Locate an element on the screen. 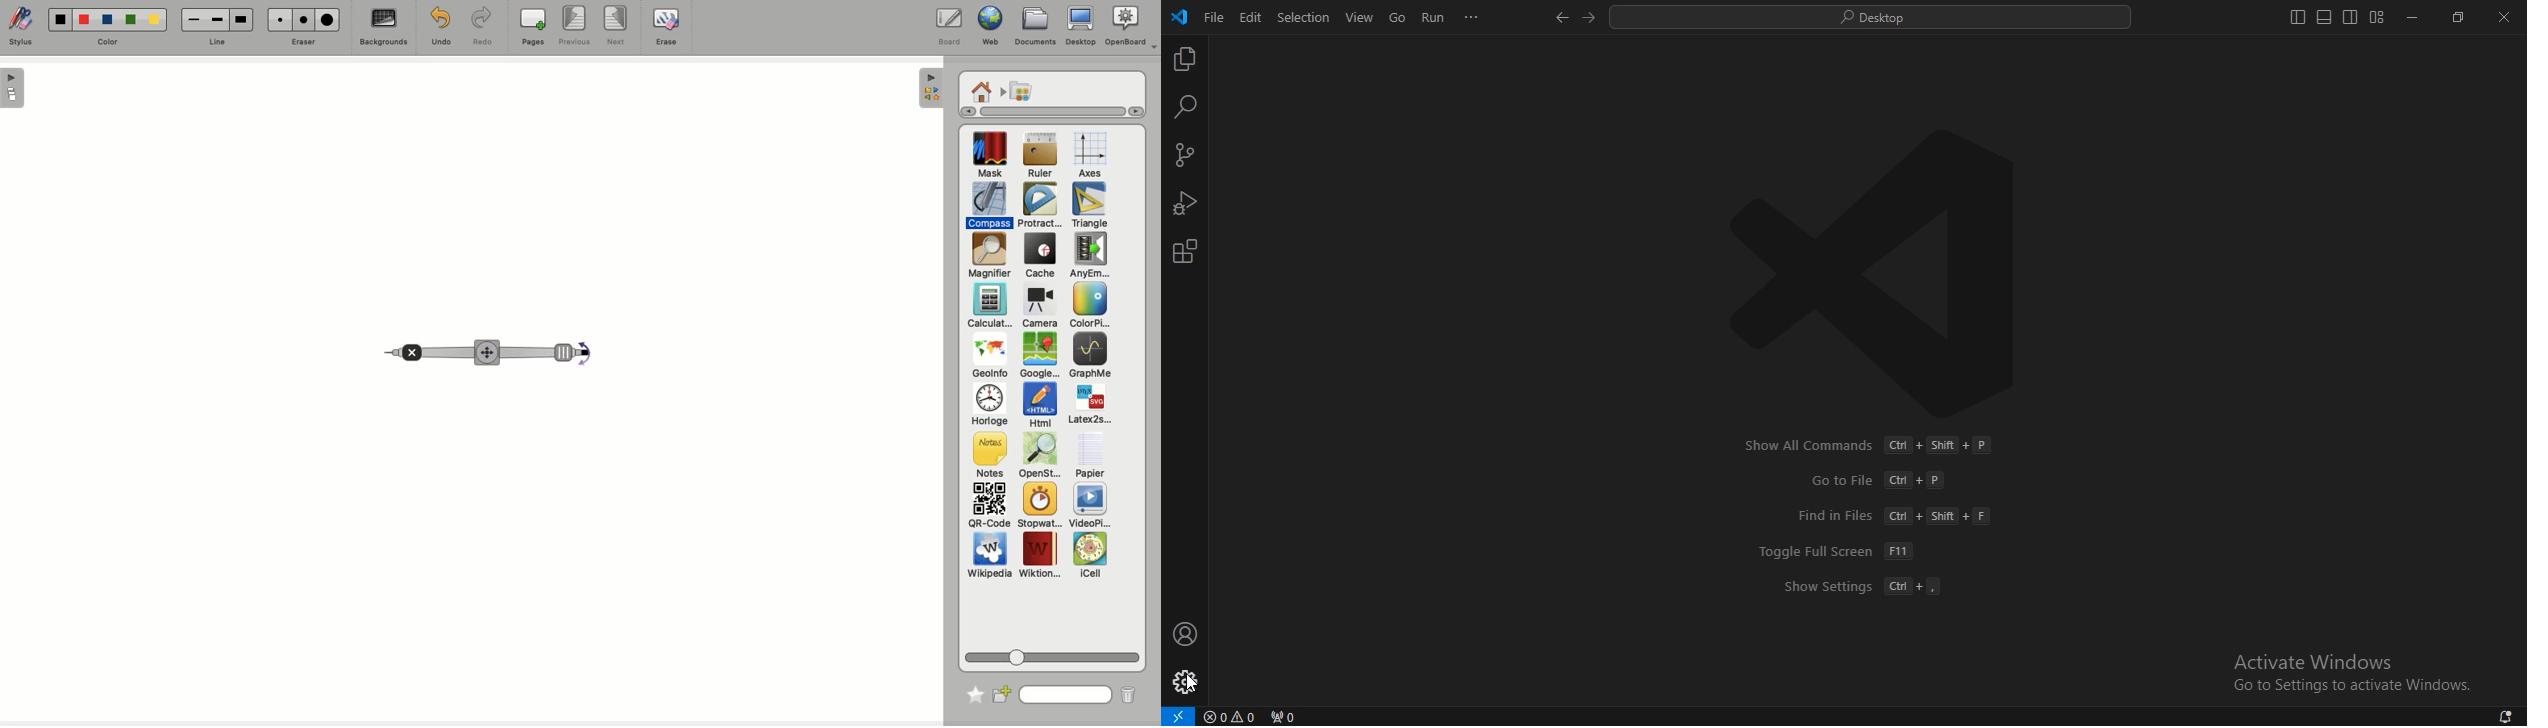 The height and width of the screenshot is (728, 2548). iCell is located at coordinates (1091, 556).